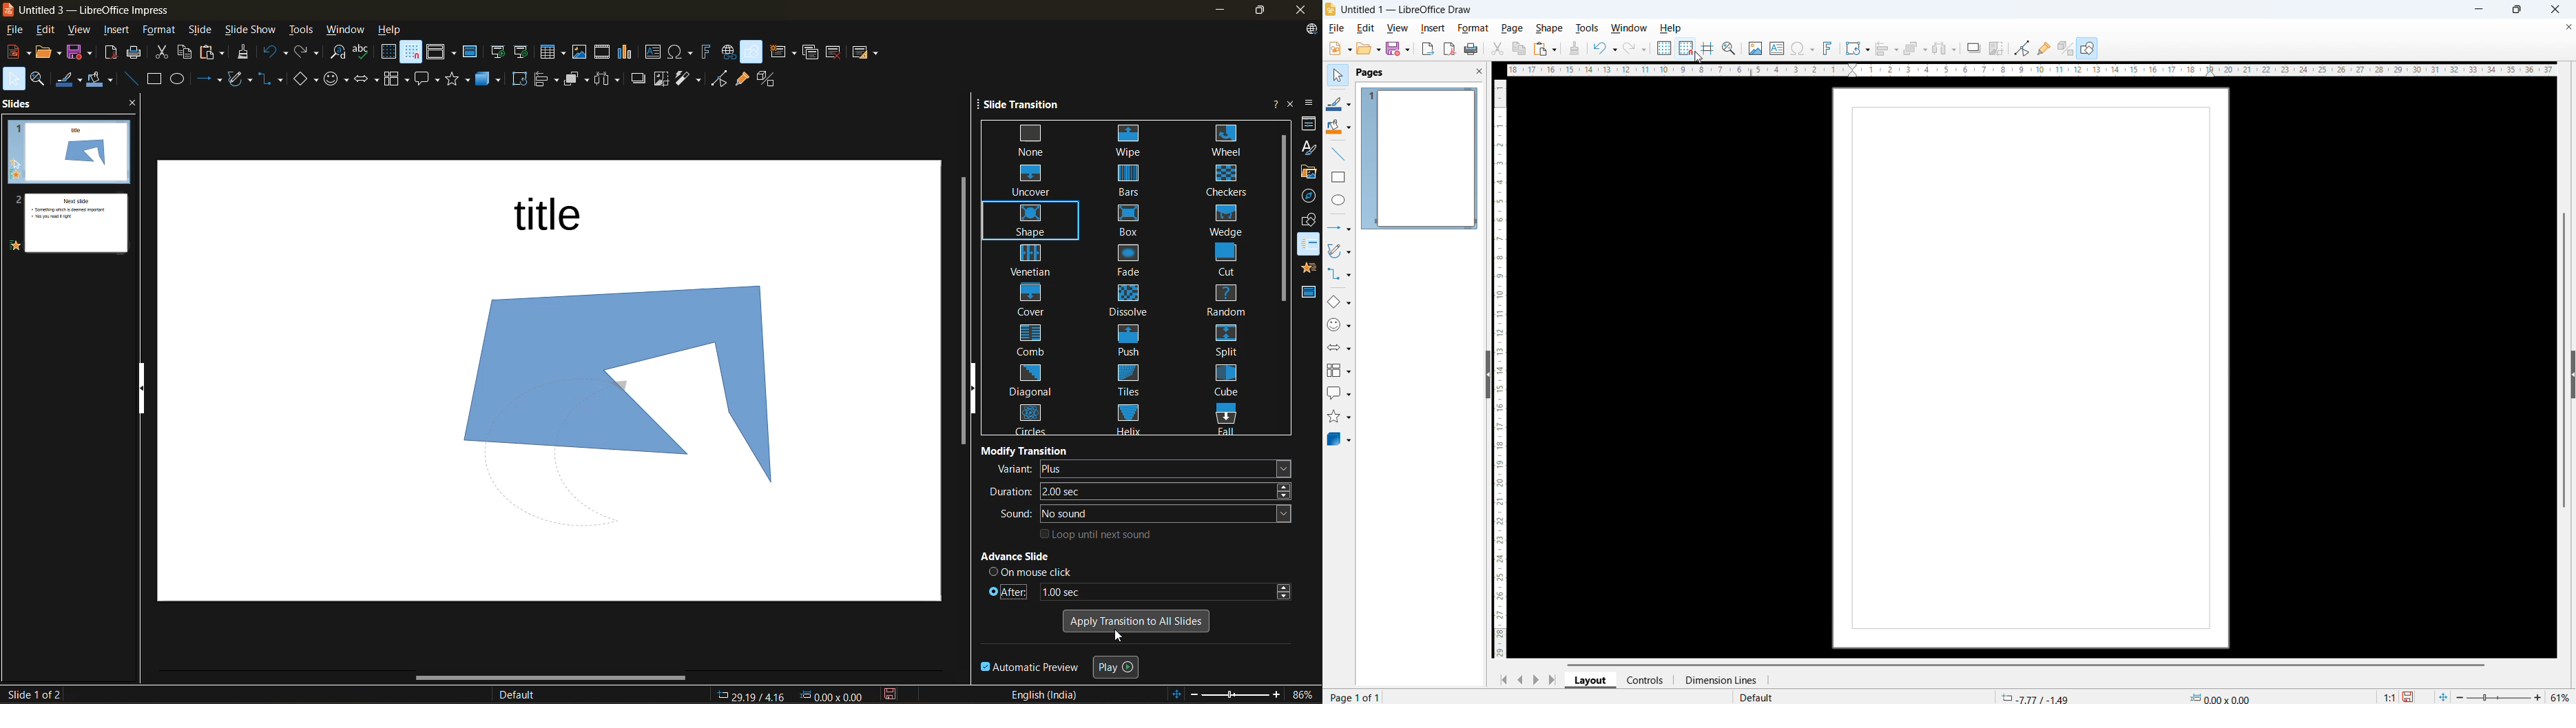 This screenshot has height=728, width=2576. I want to click on master slides, so click(1309, 296).